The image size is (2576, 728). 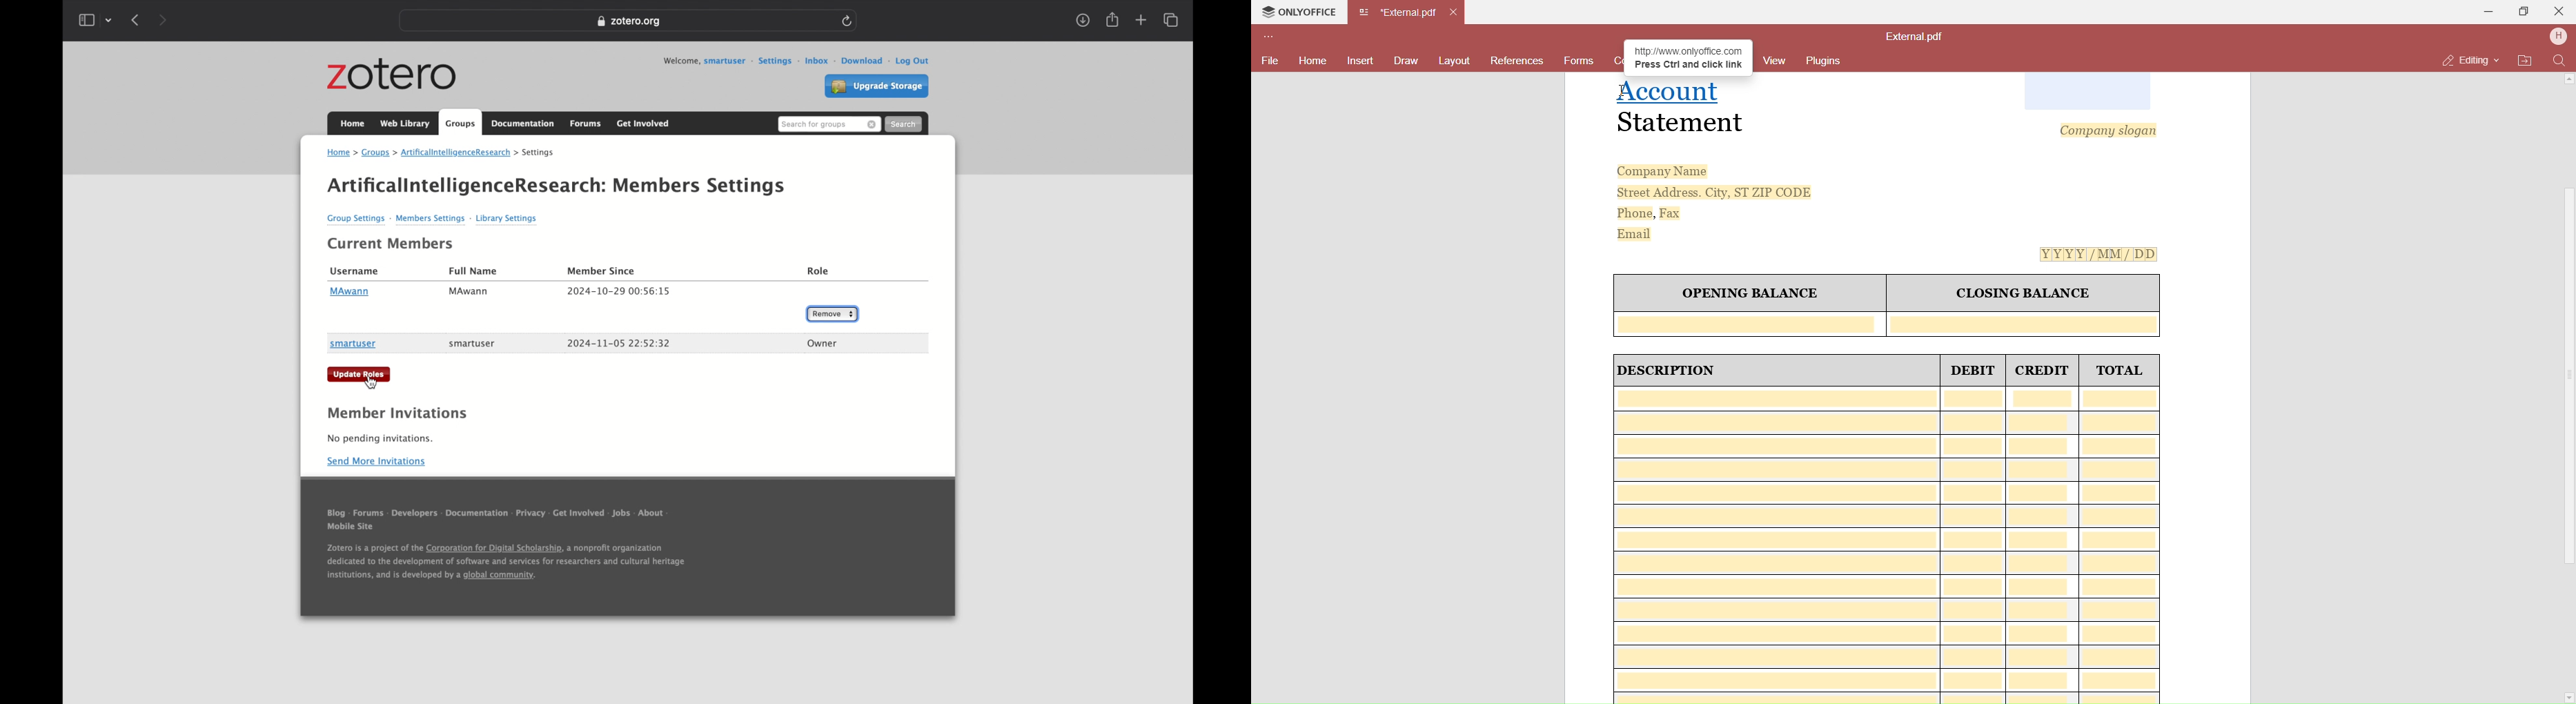 I want to click on Layouts, so click(x=1455, y=61).